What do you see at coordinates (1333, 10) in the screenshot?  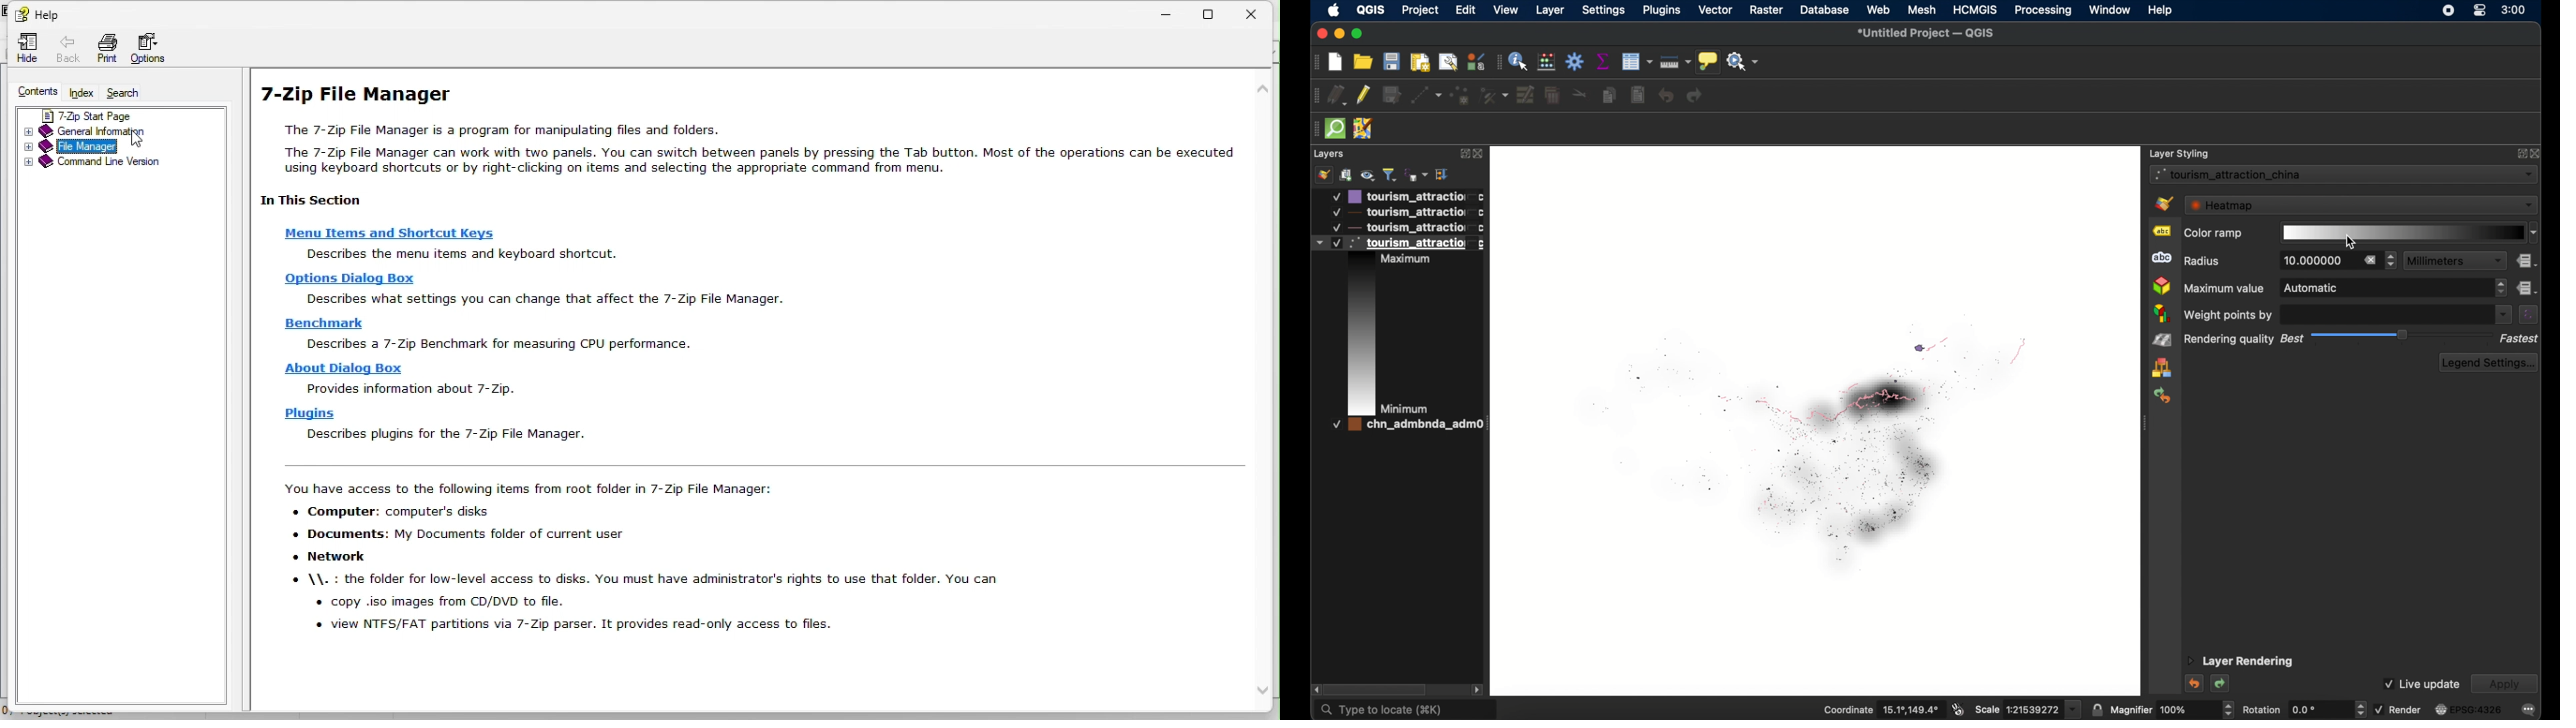 I see `apple icon` at bounding box center [1333, 10].